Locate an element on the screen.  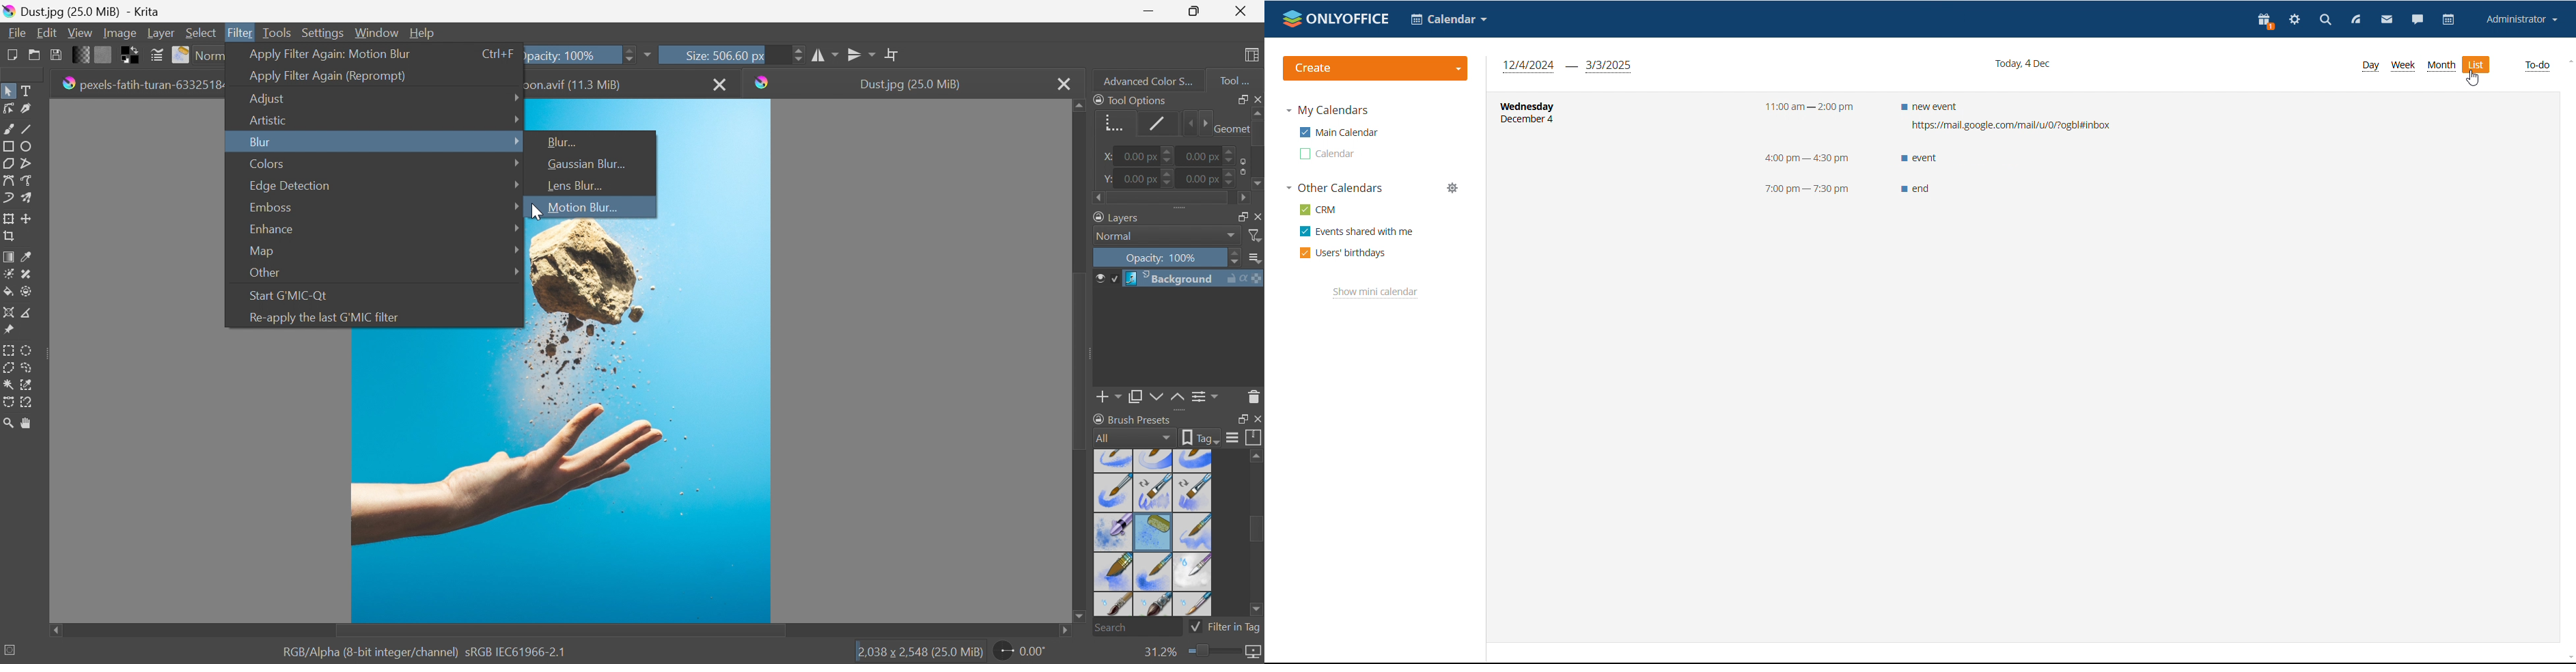
Apply filter again (Reprompt) is located at coordinates (328, 76).